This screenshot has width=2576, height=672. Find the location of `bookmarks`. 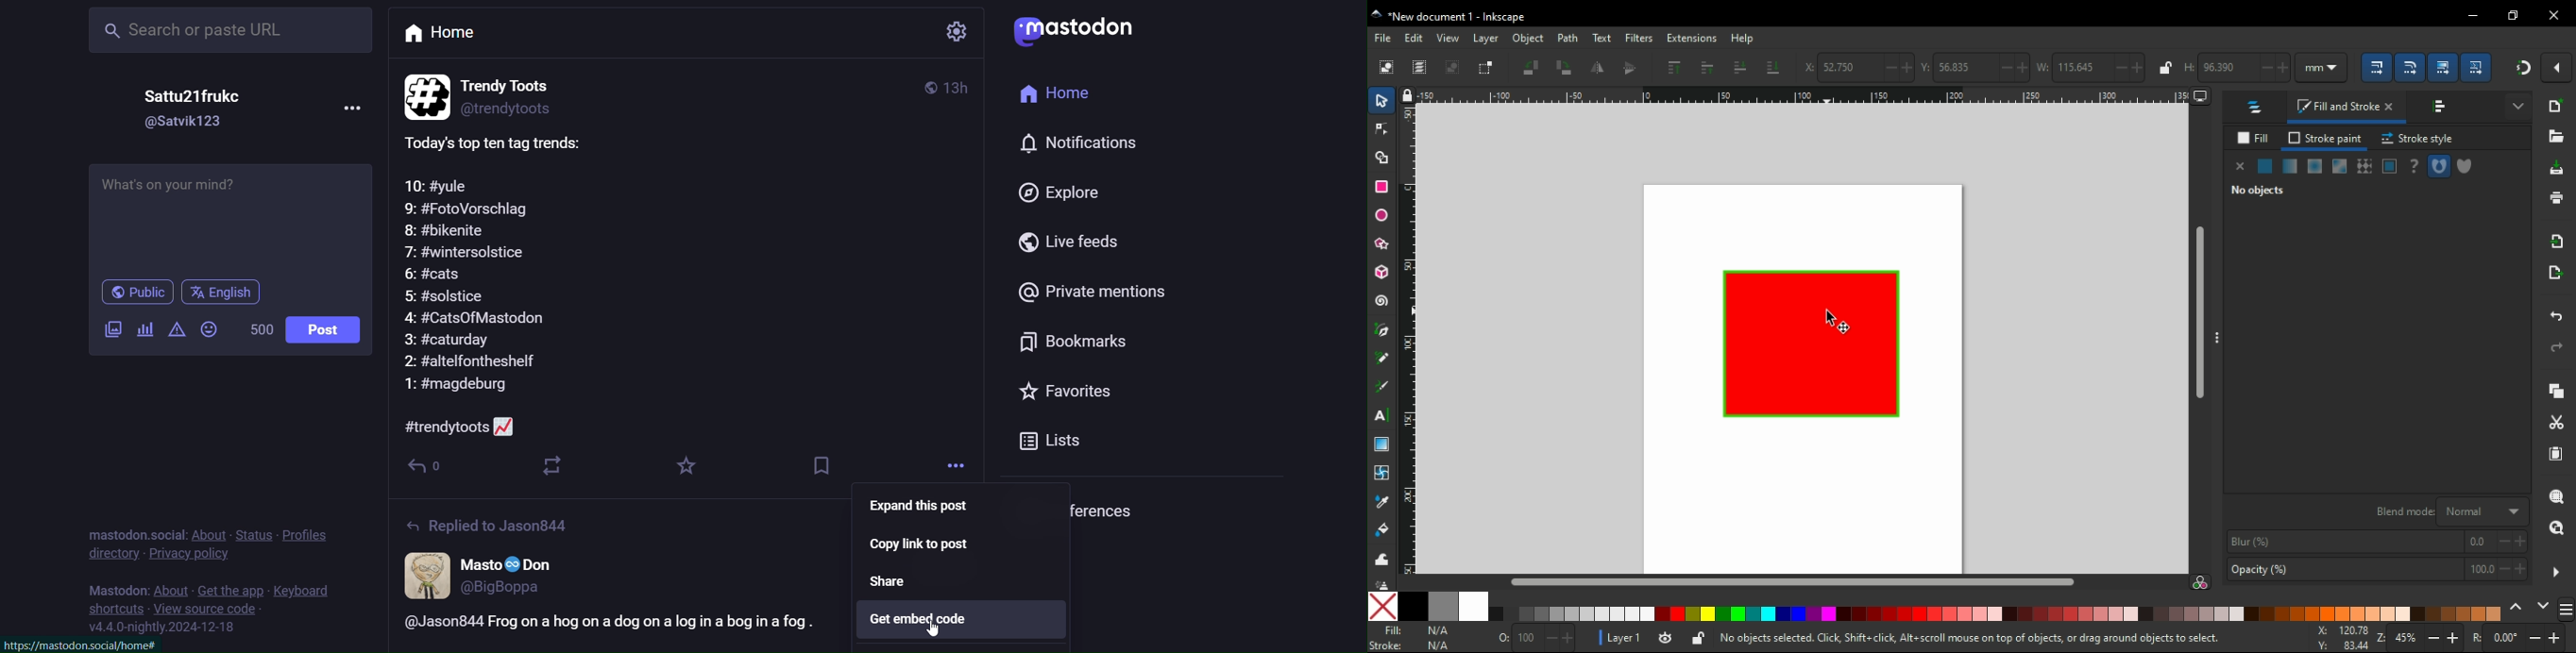

bookmarks is located at coordinates (1066, 342).